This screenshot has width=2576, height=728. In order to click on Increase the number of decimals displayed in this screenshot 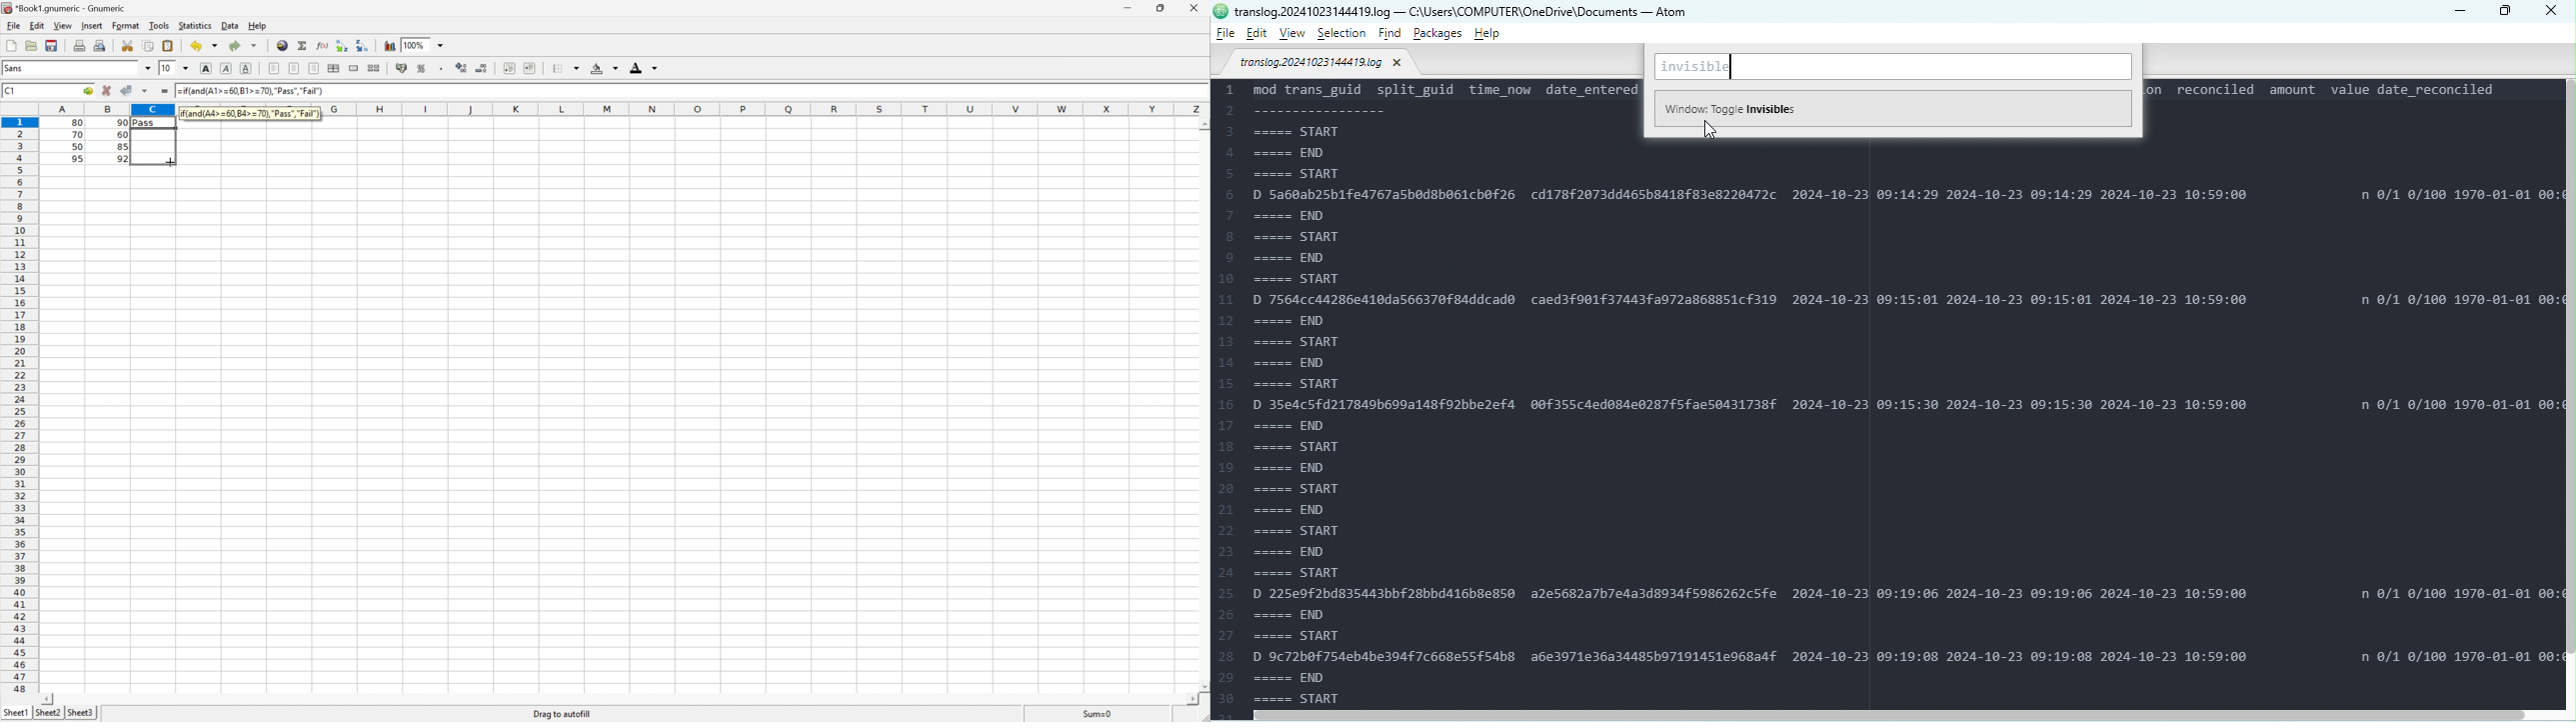, I will do `click(463, 68)`.